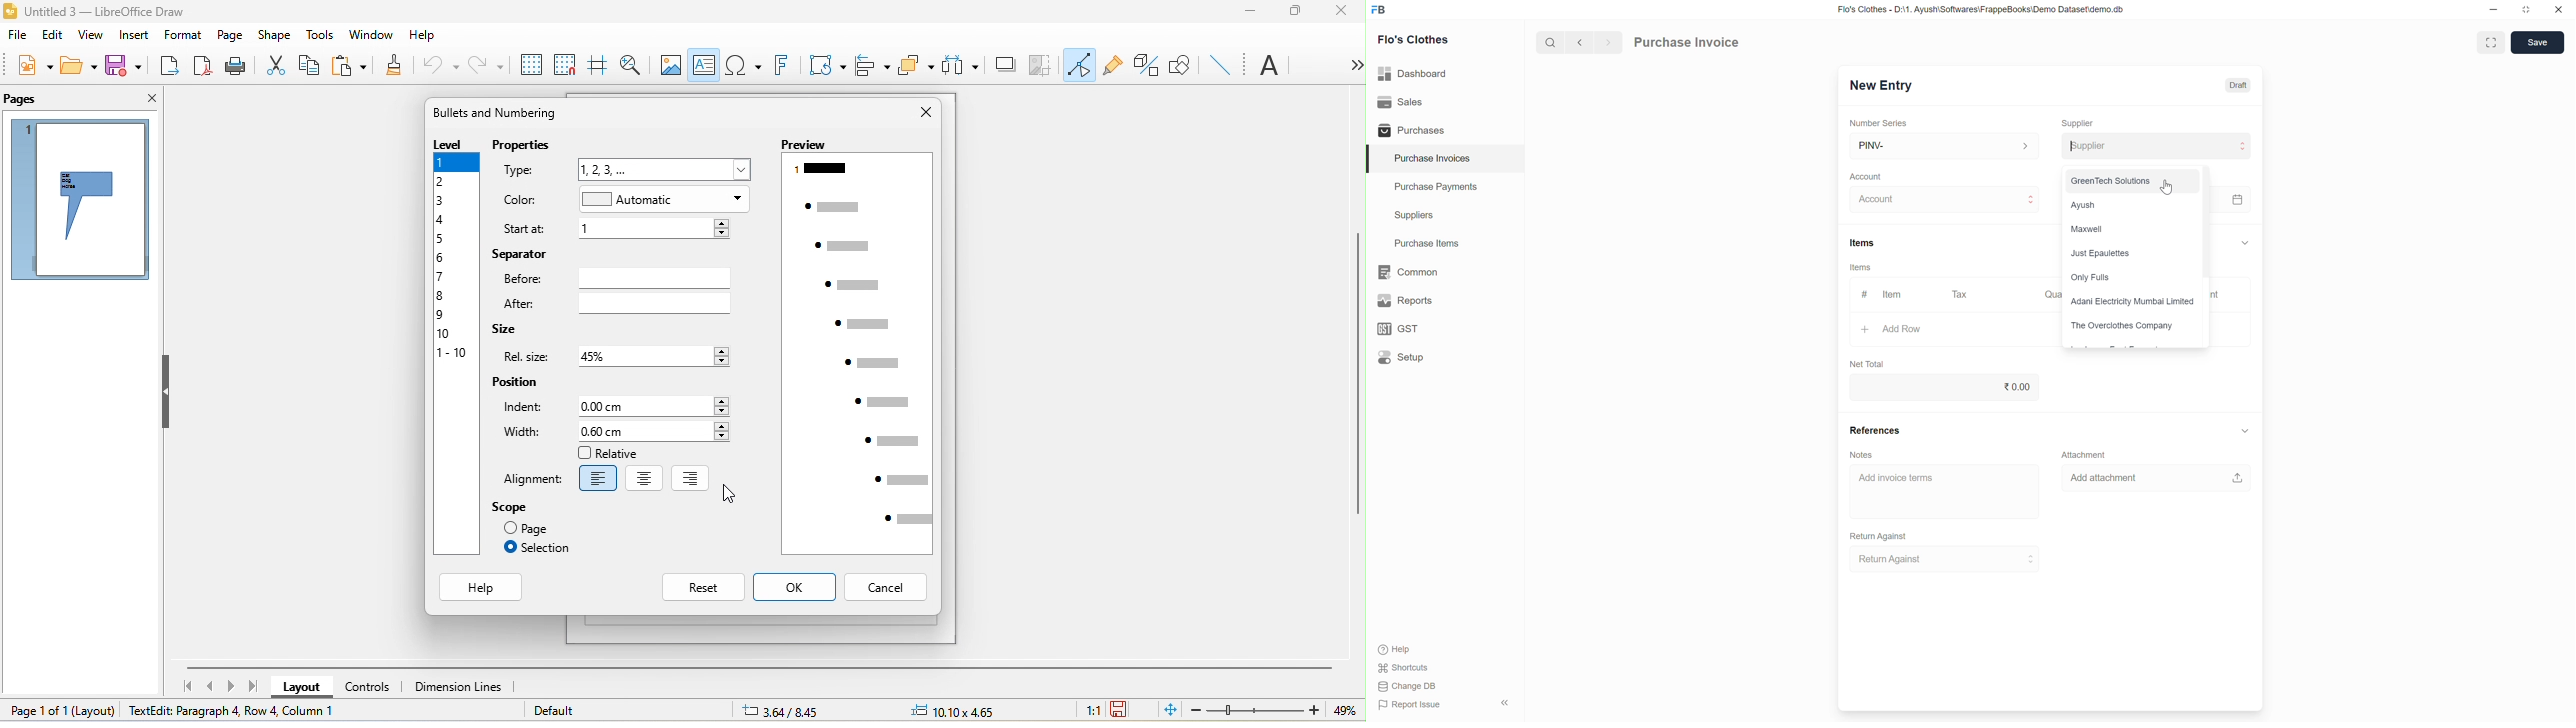 The image size is (2576, 728). What do you see at coordinates (743, 64) in the screenshot?
I see `special character` at bounding box center [743, 64].